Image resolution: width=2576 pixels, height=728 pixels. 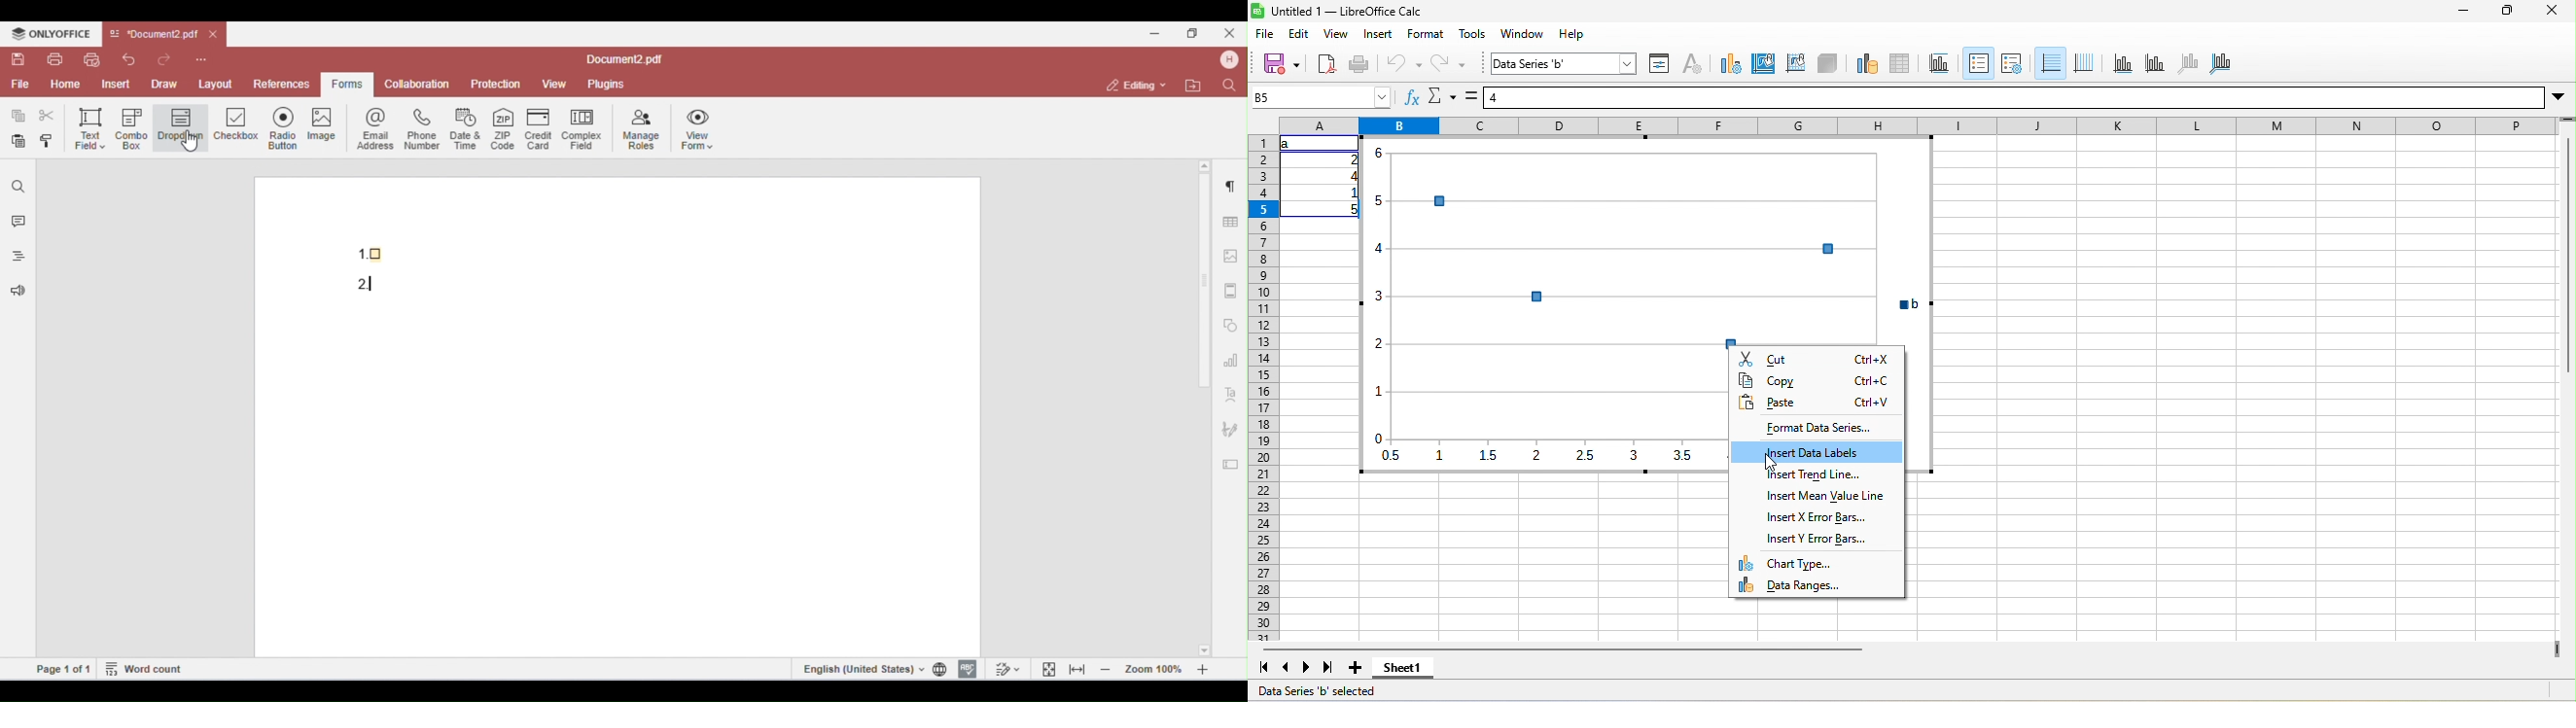 I want to click on legend on/off, so click(x=1979, y=63).